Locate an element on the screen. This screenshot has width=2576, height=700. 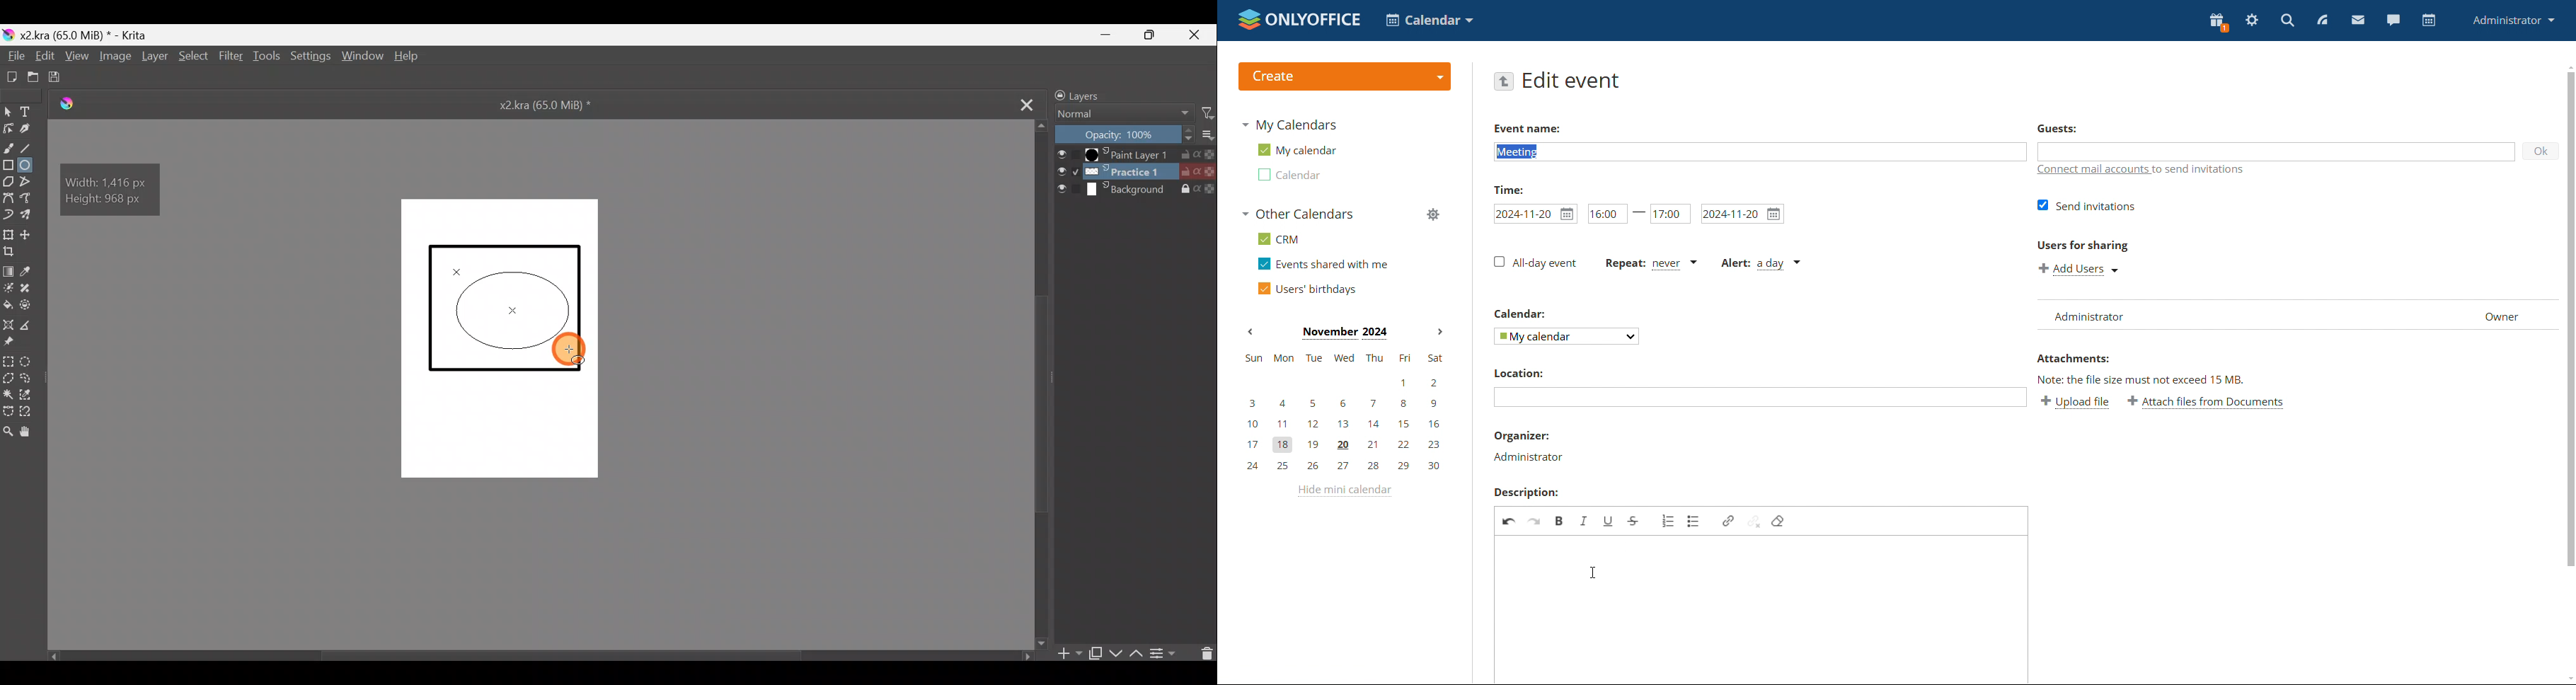
alert type is located at coordinates (1761, 264).